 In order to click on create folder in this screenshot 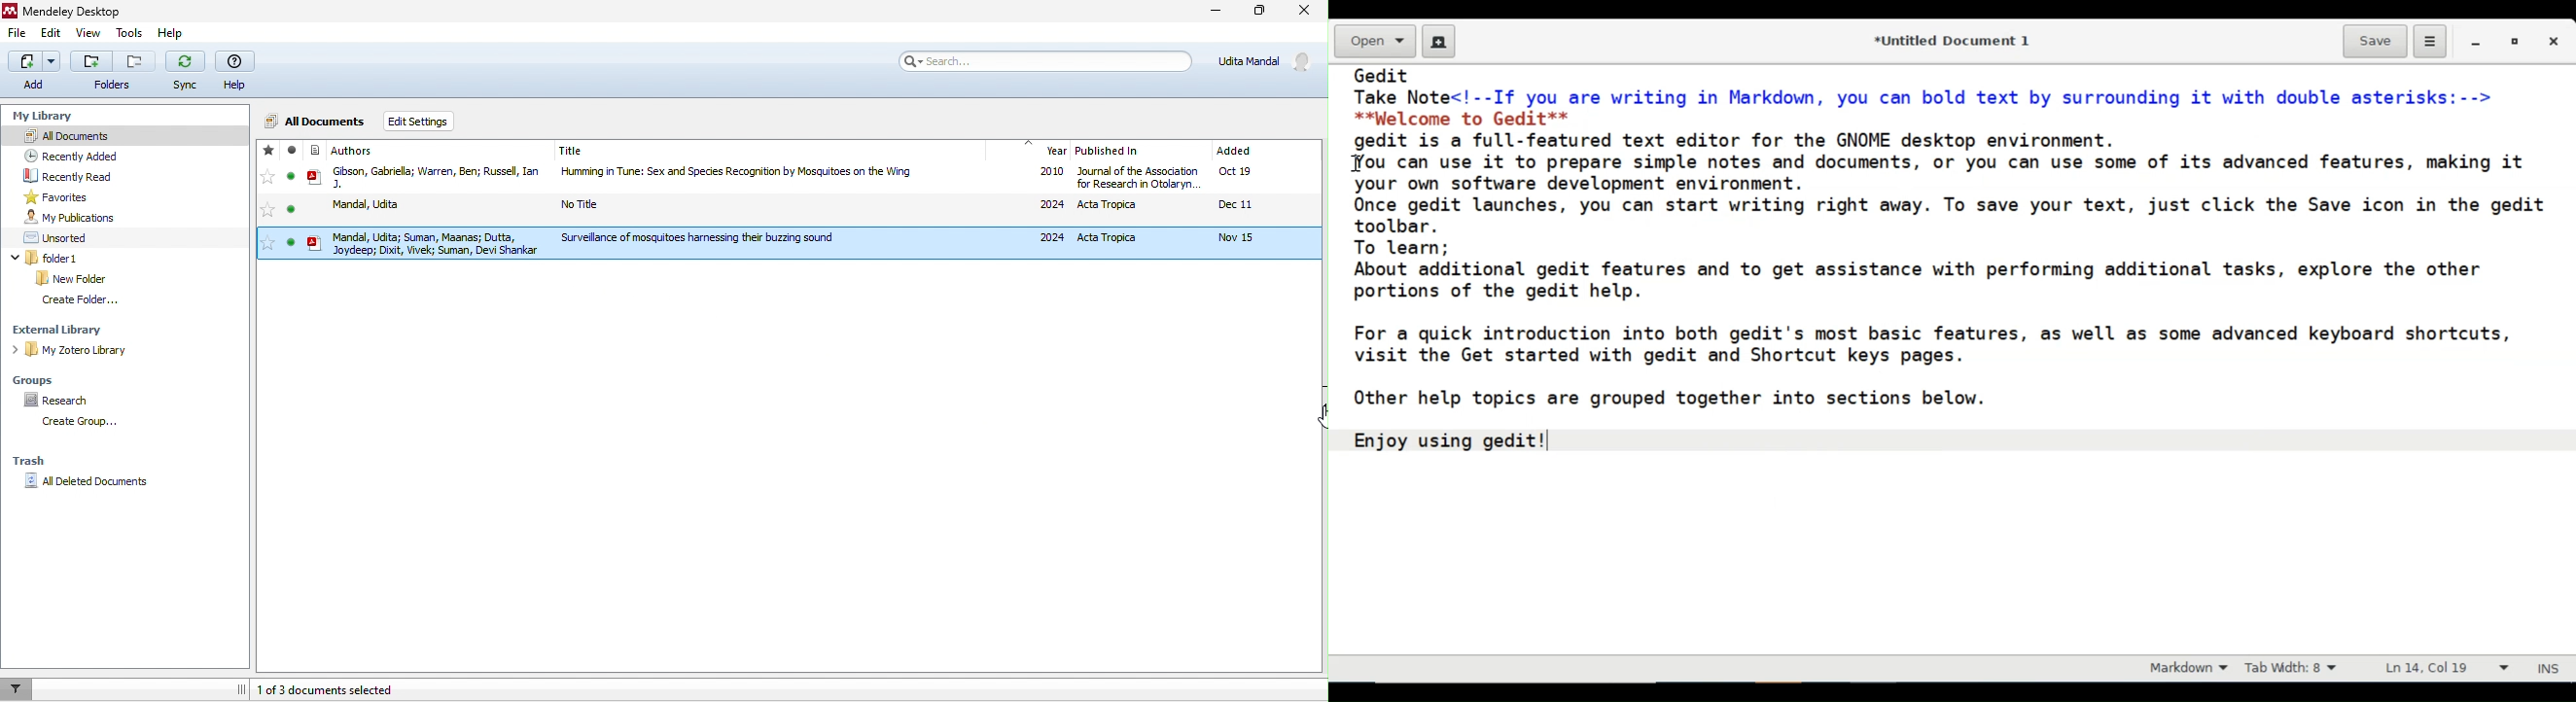, I will do `click(83, 302)`.